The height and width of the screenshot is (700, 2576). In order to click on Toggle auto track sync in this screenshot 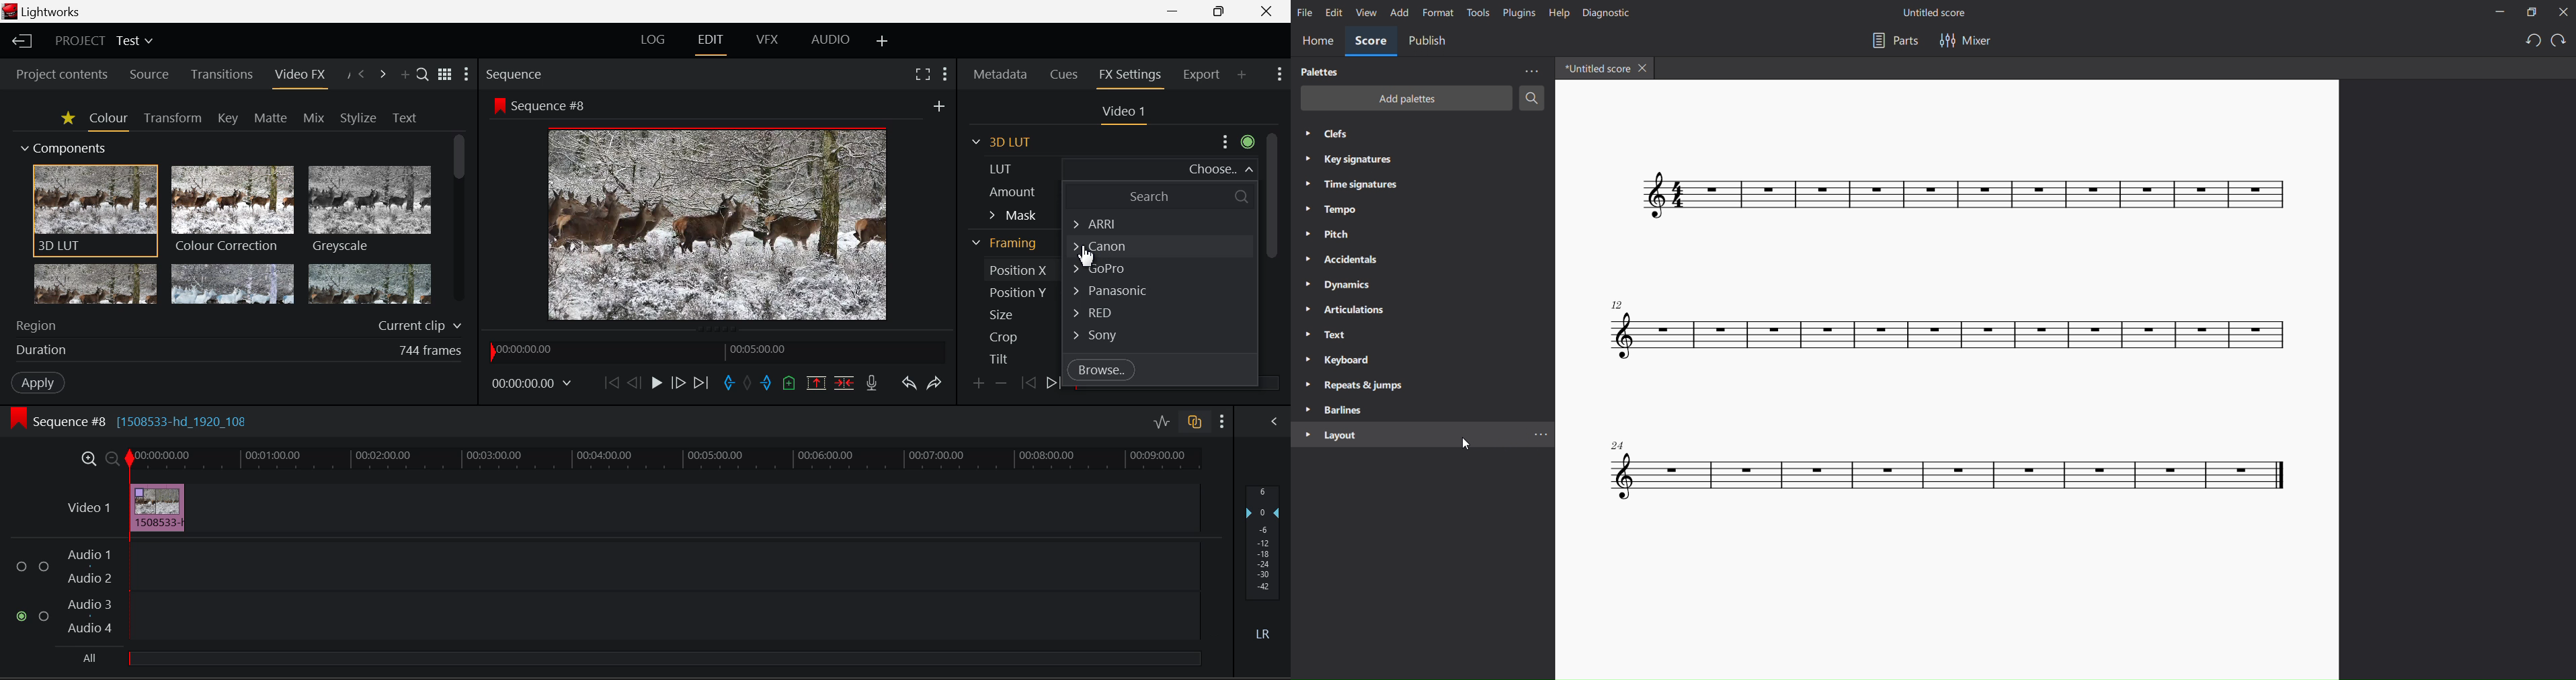, I will do `click(1195, 422)`.